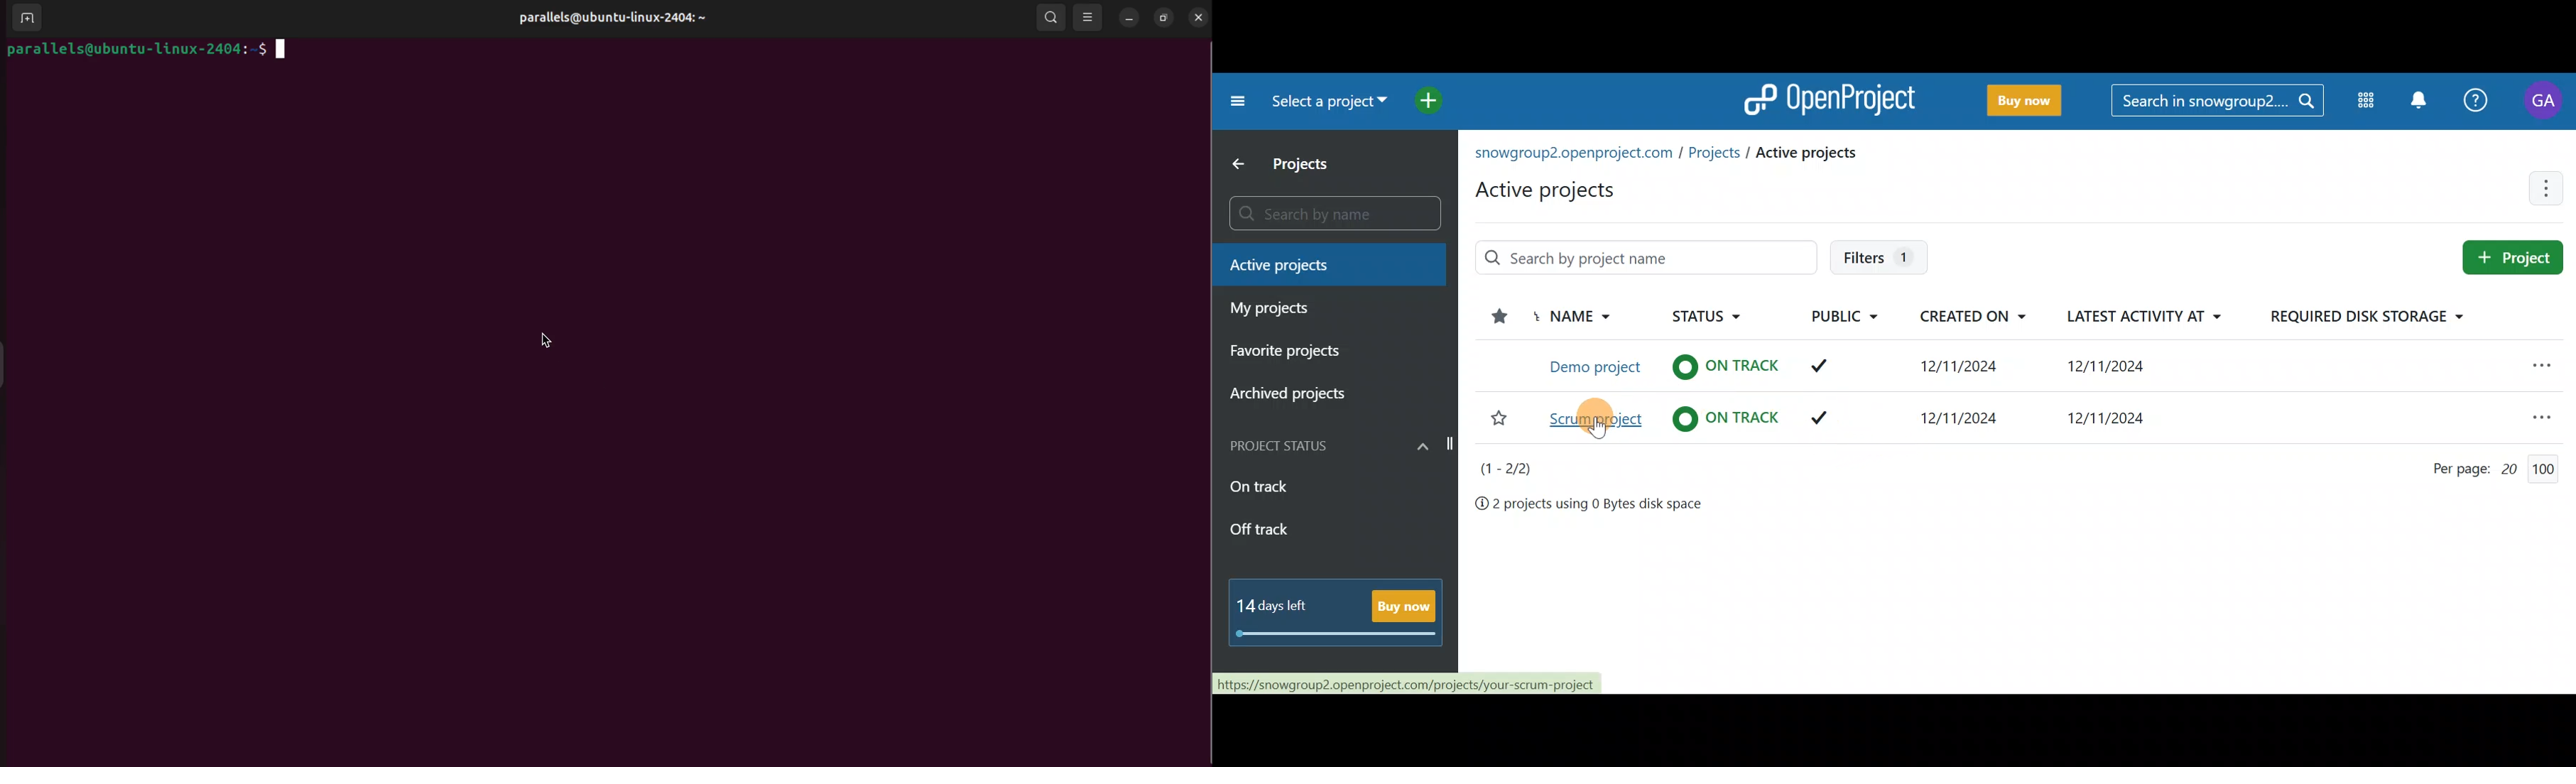 The image size is (2576, 784). What do you see at coordinates (1130, 17) in the screenshot?
I see `minimum` at bounding box center [1130, 17].